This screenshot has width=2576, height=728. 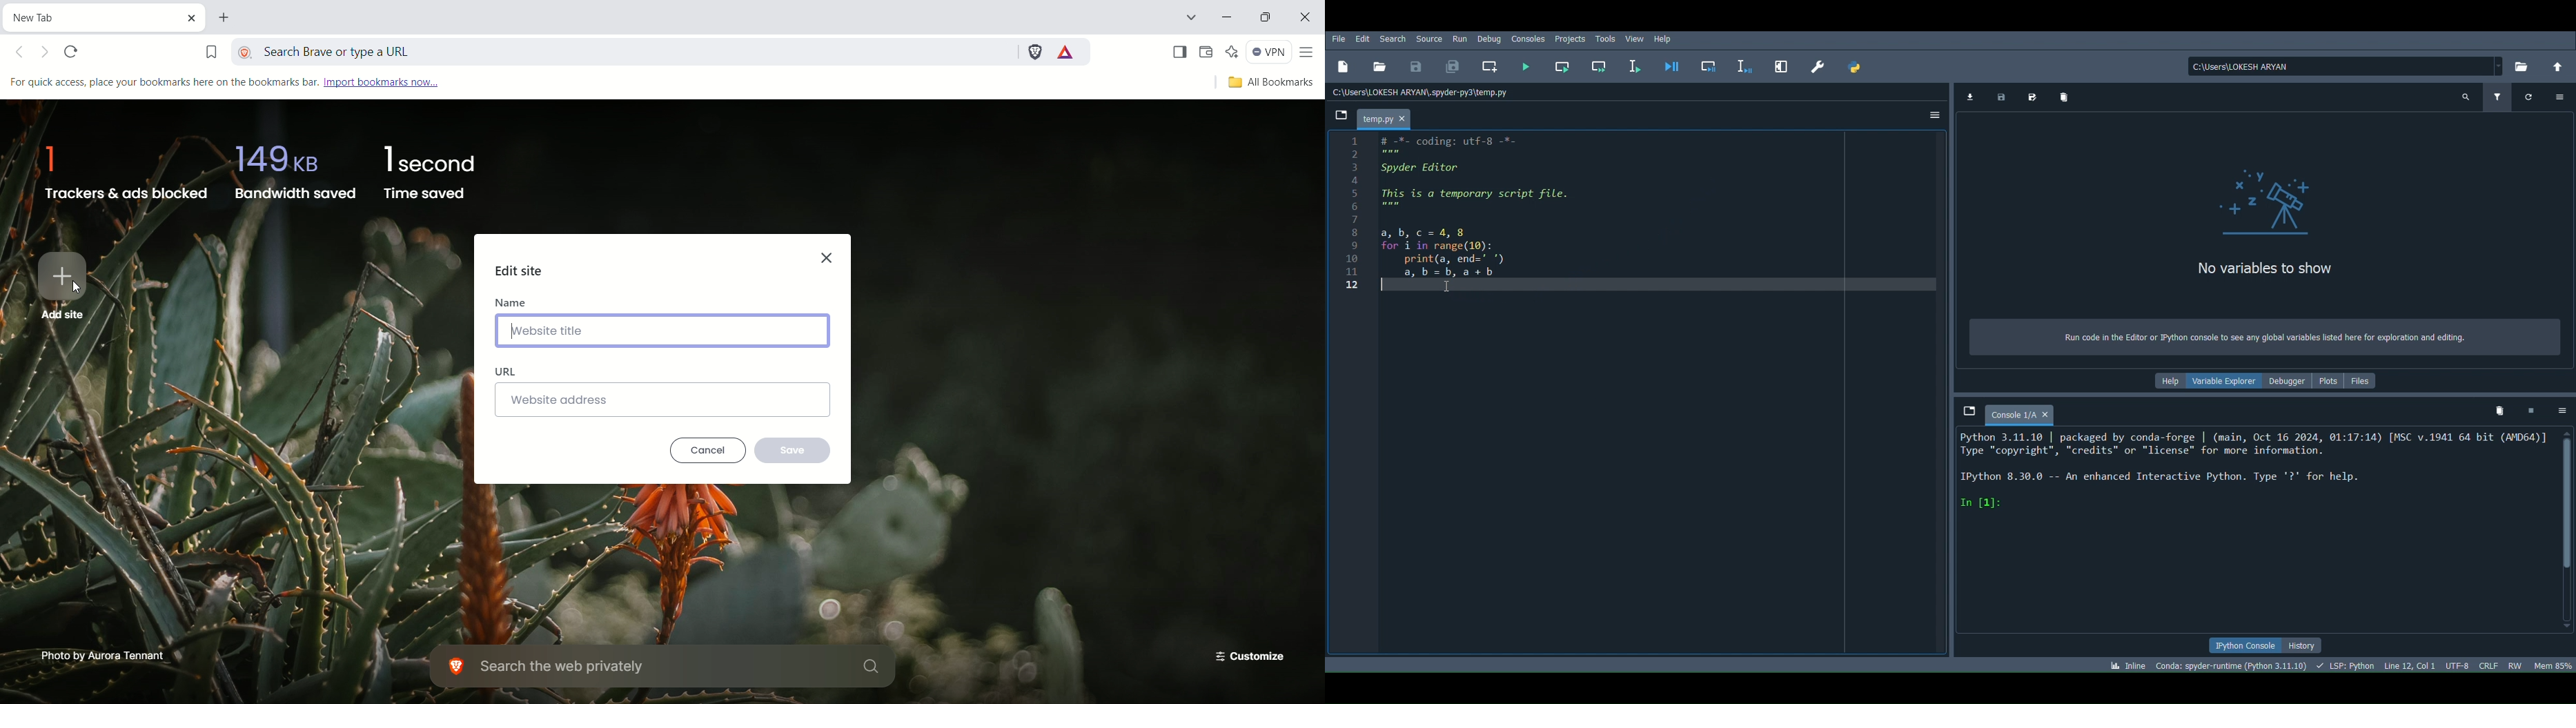 What do you see at coordinates (1340, 40) in the screenshot?
I see `File` at bounding box center [1340, 40].